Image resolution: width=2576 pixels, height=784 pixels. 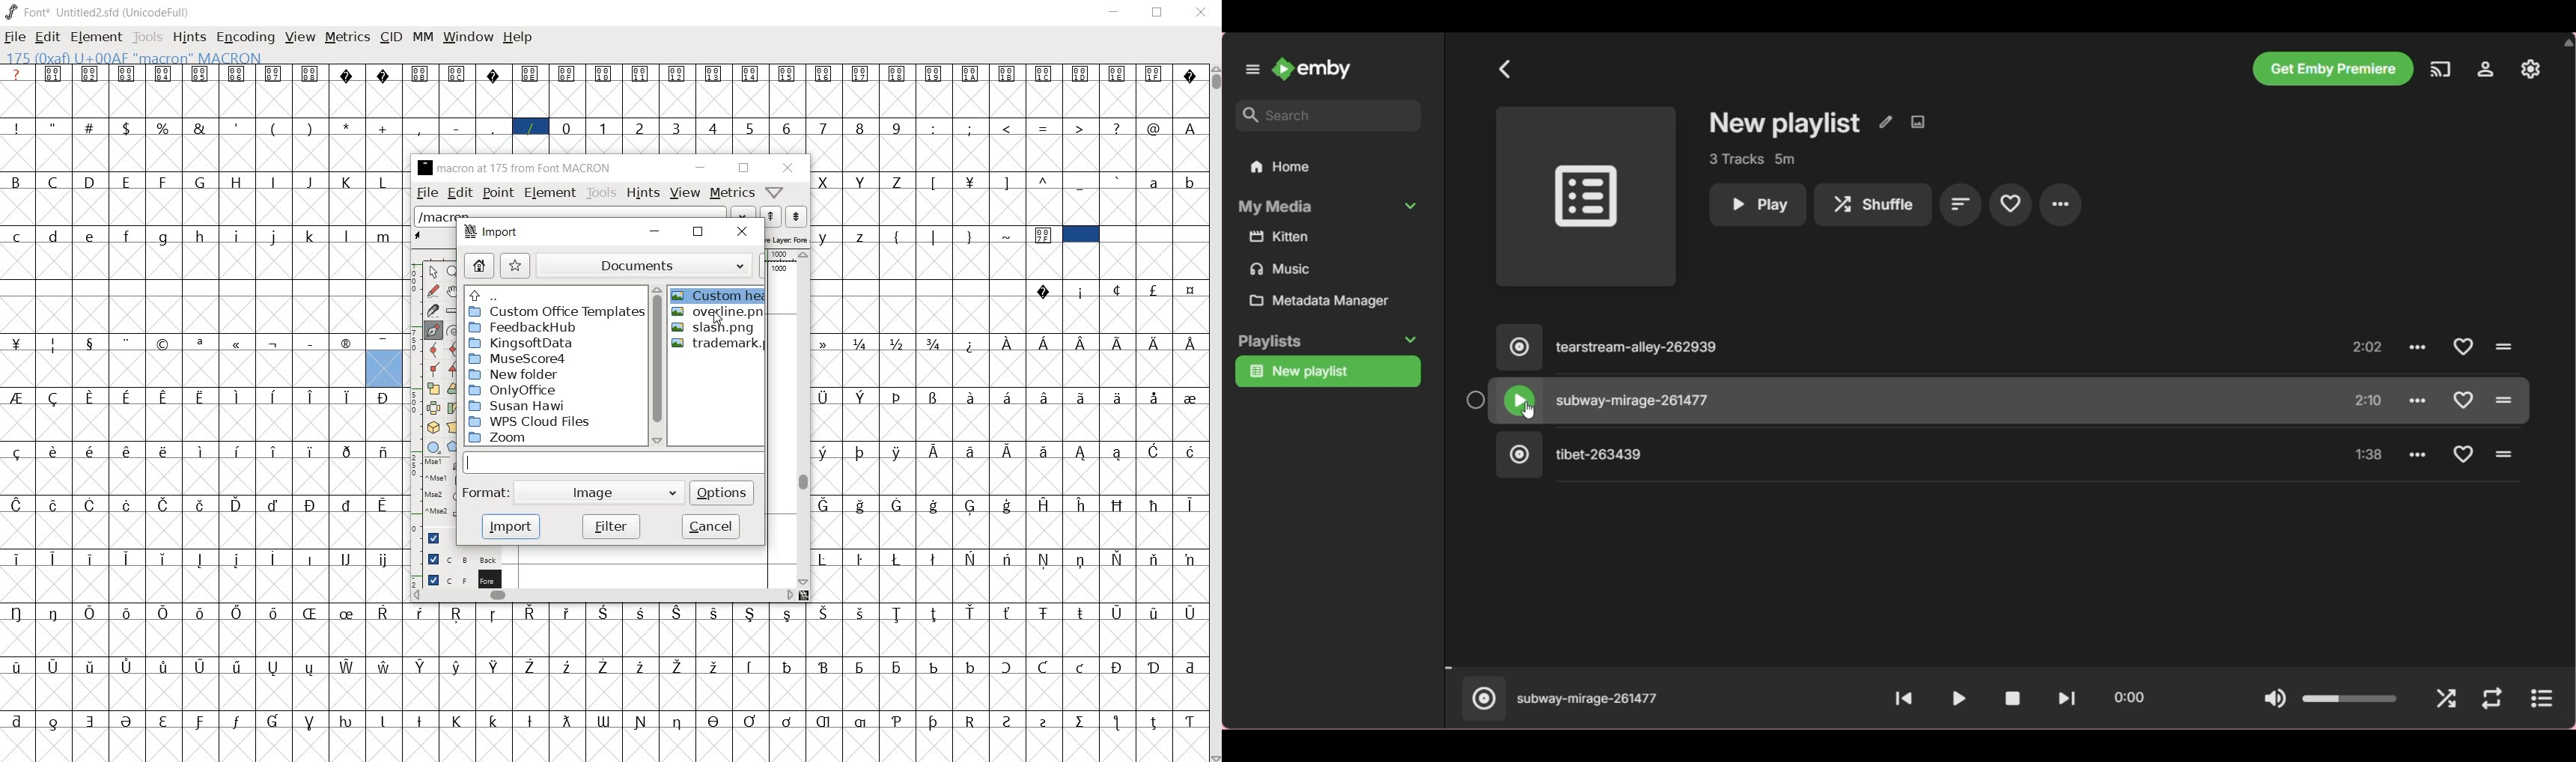 I want to click on spiro, so click(x=451, y=329).